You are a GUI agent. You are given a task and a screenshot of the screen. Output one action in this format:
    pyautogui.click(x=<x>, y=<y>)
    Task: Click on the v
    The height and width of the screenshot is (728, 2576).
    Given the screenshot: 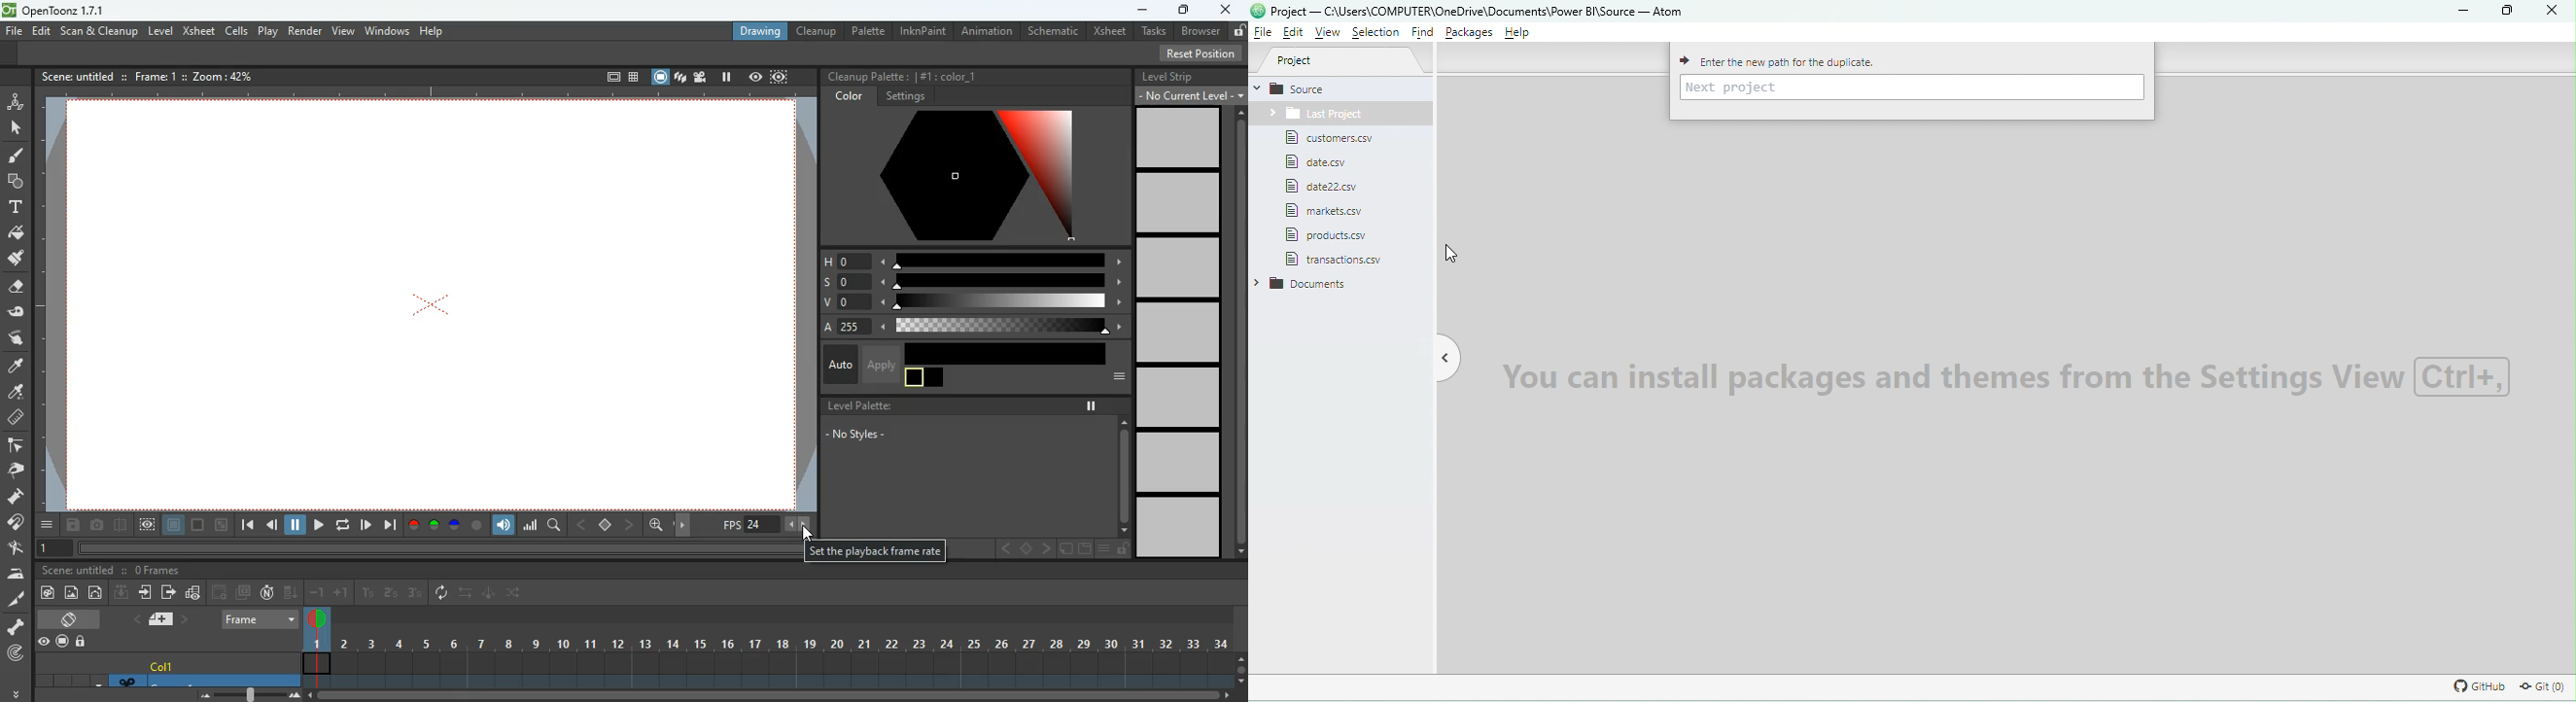 What is the action you would take?
    pyautogui.click(x=973, y=303)
    